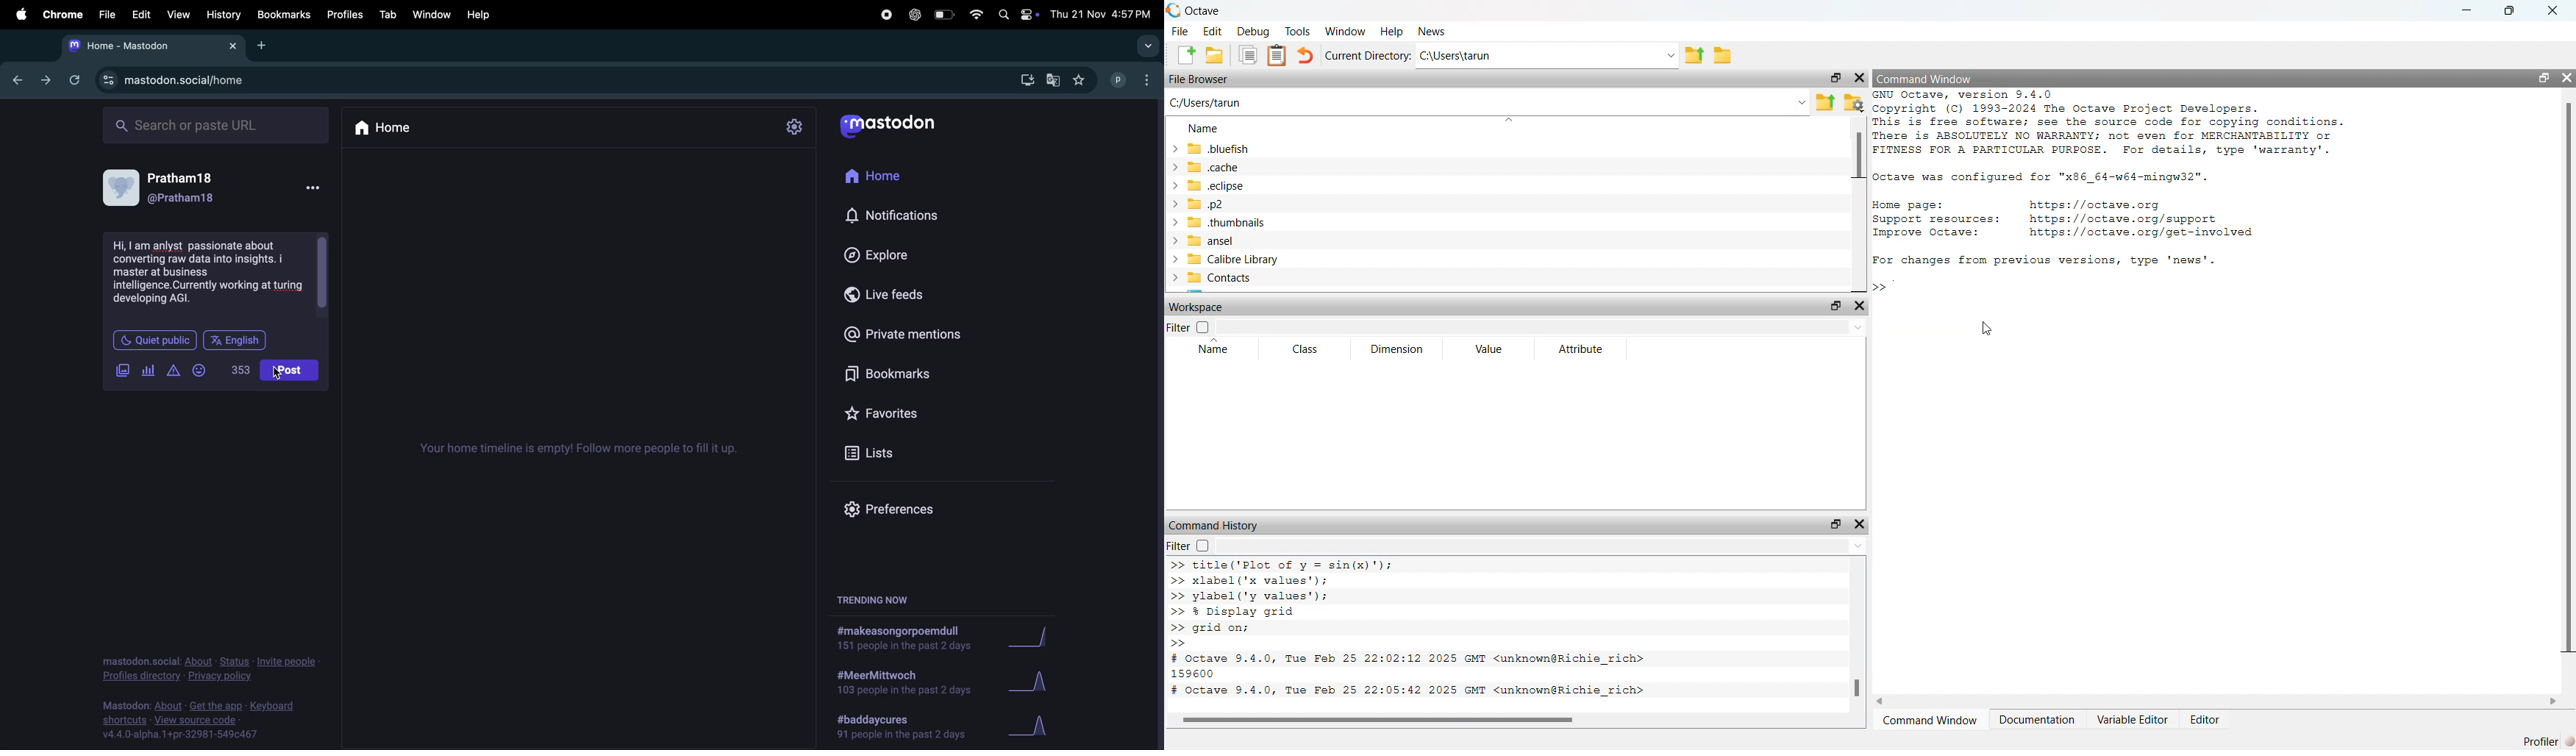  I want to click on apple widgets, so click(1029, 14).